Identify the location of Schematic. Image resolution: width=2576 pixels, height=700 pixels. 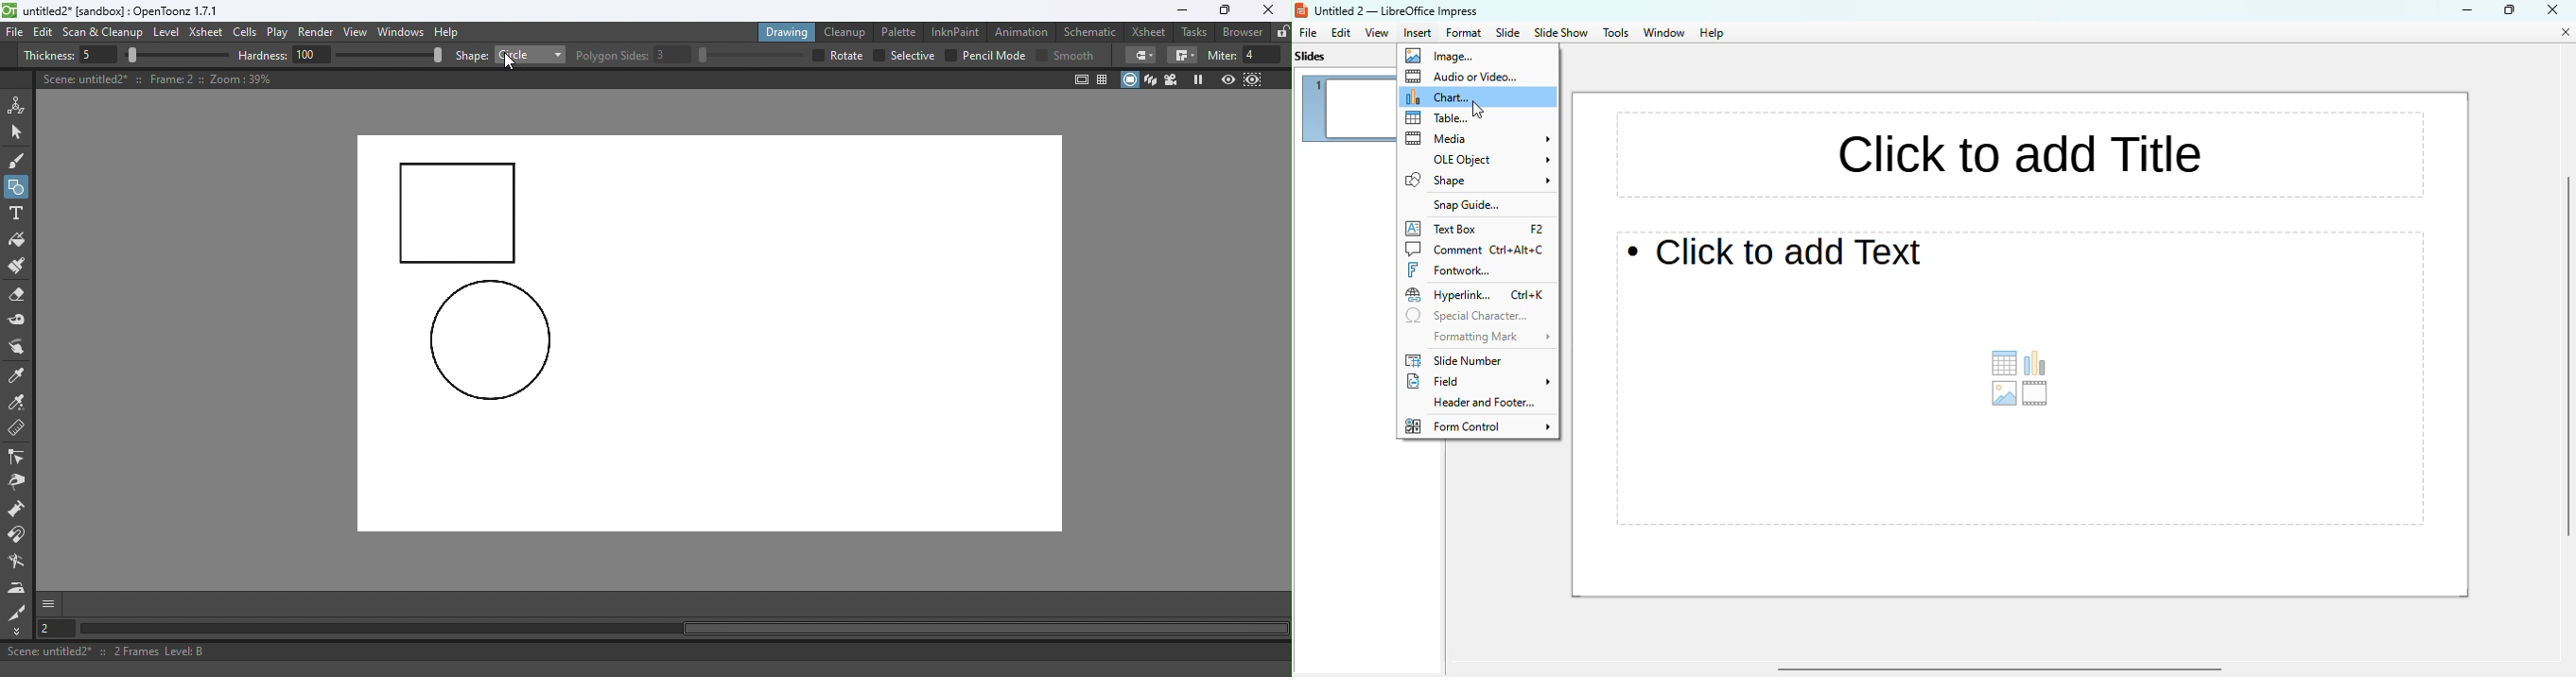
(1090, 32).